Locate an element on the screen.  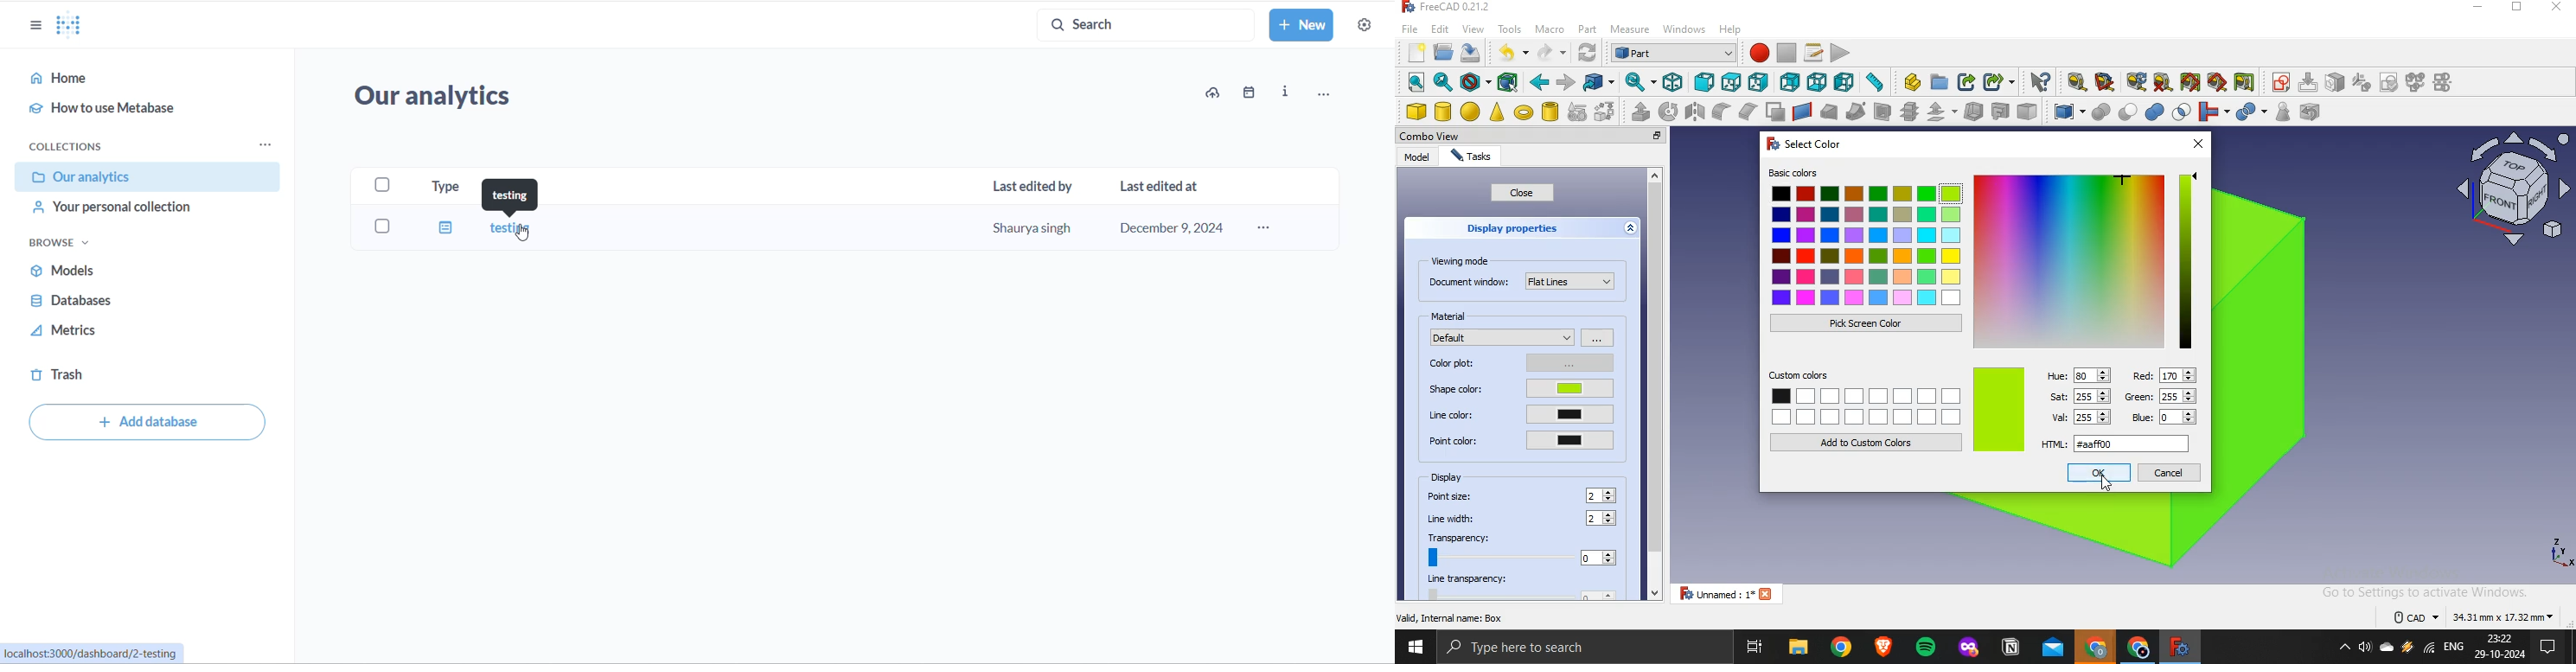
brave is located at coordinates (1883, 646).